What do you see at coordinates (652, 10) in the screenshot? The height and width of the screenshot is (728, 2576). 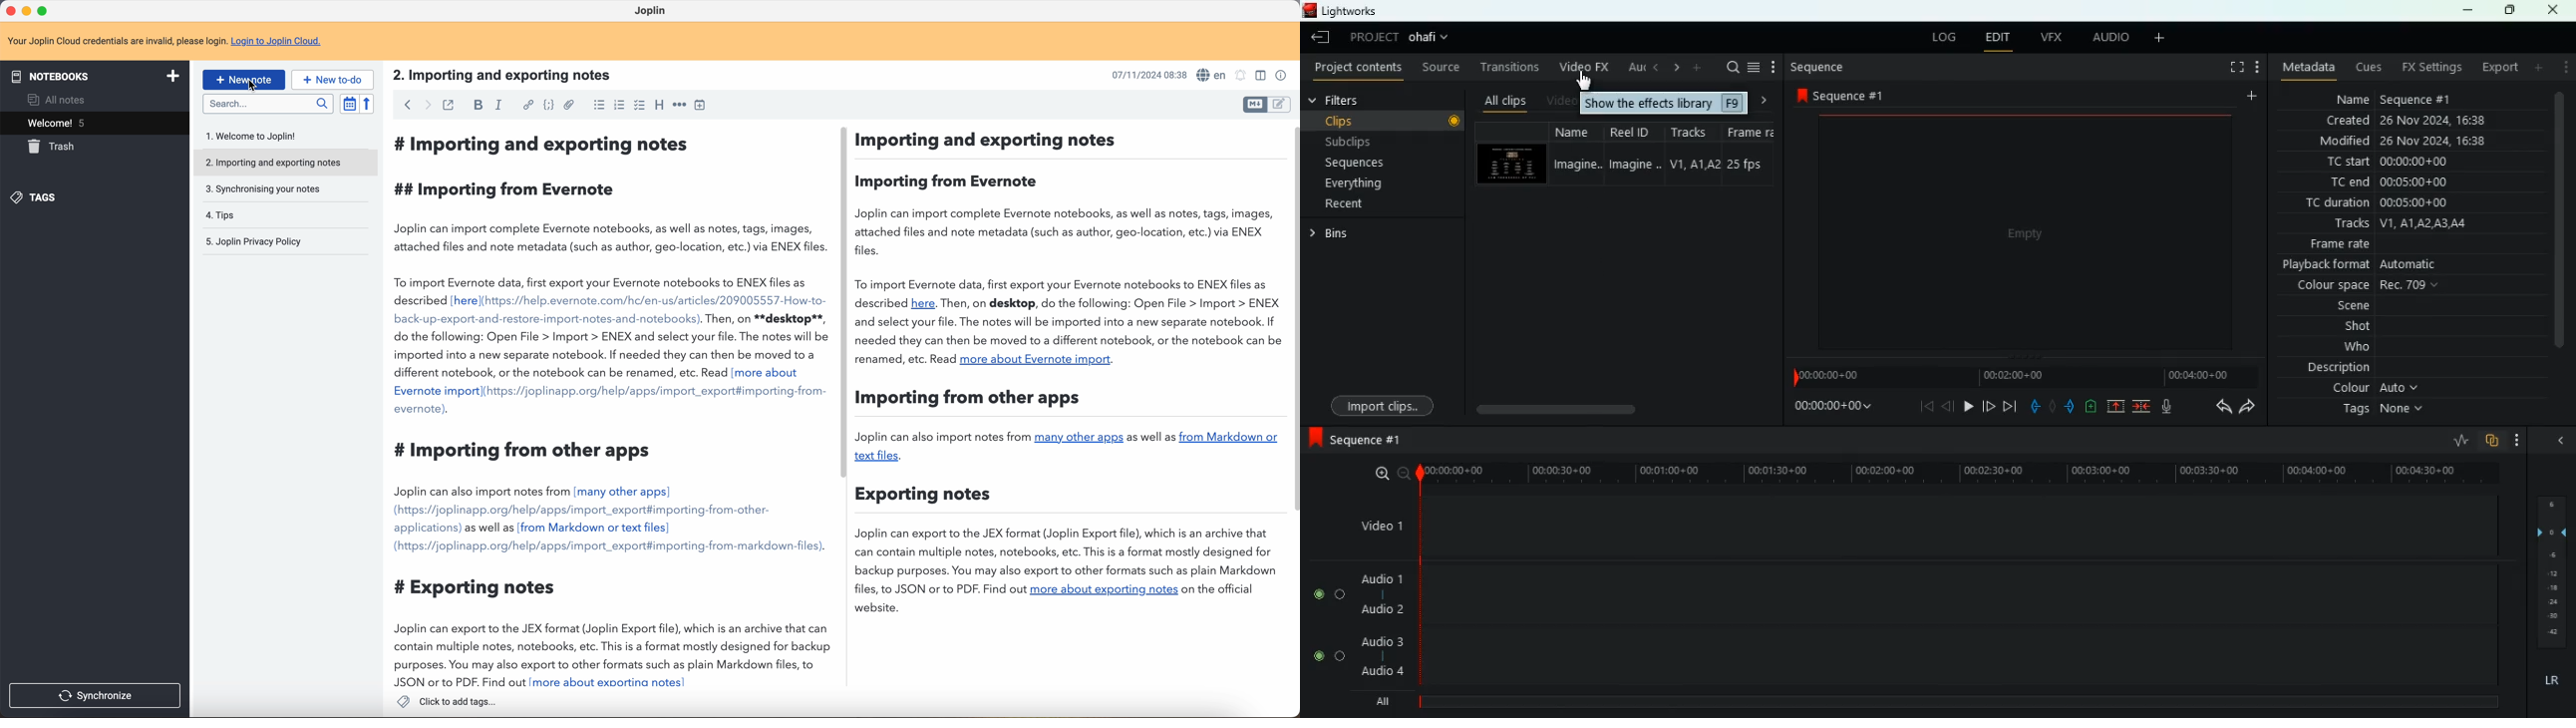 I see `Joplin` at bounding box center [652, 10].